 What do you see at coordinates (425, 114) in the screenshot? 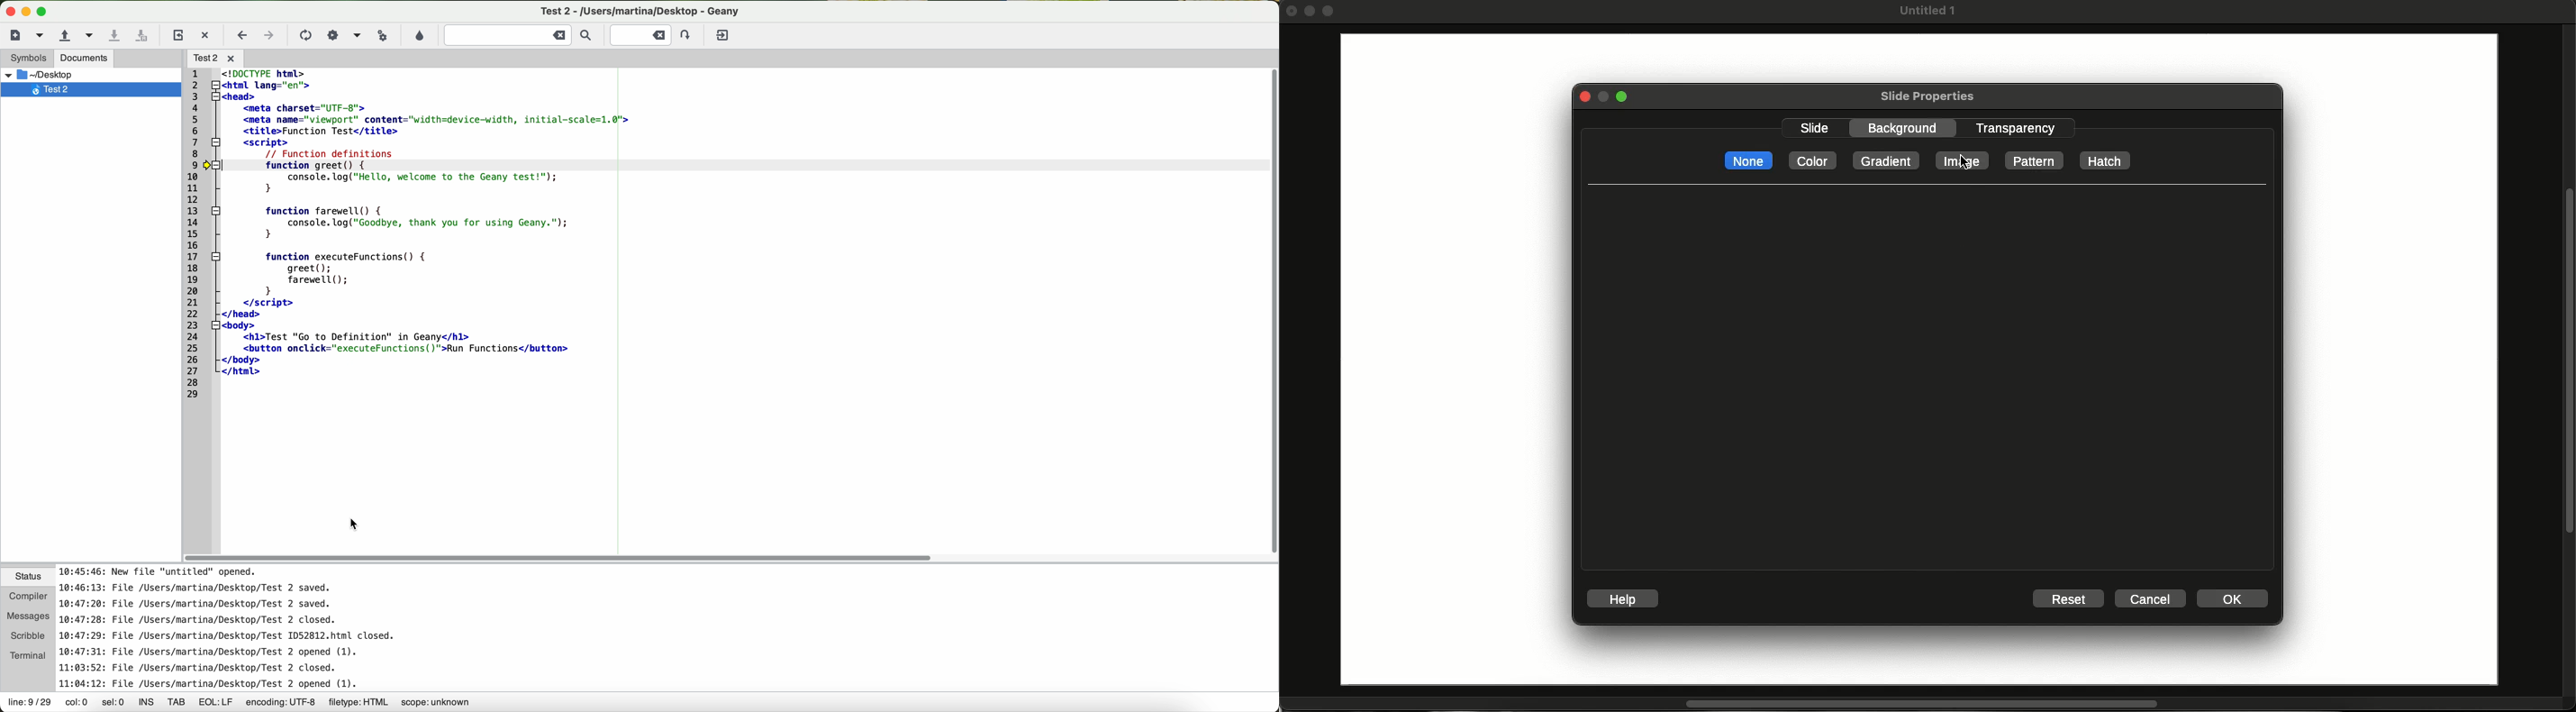
I see `code block` at bounding box center [425, 114].